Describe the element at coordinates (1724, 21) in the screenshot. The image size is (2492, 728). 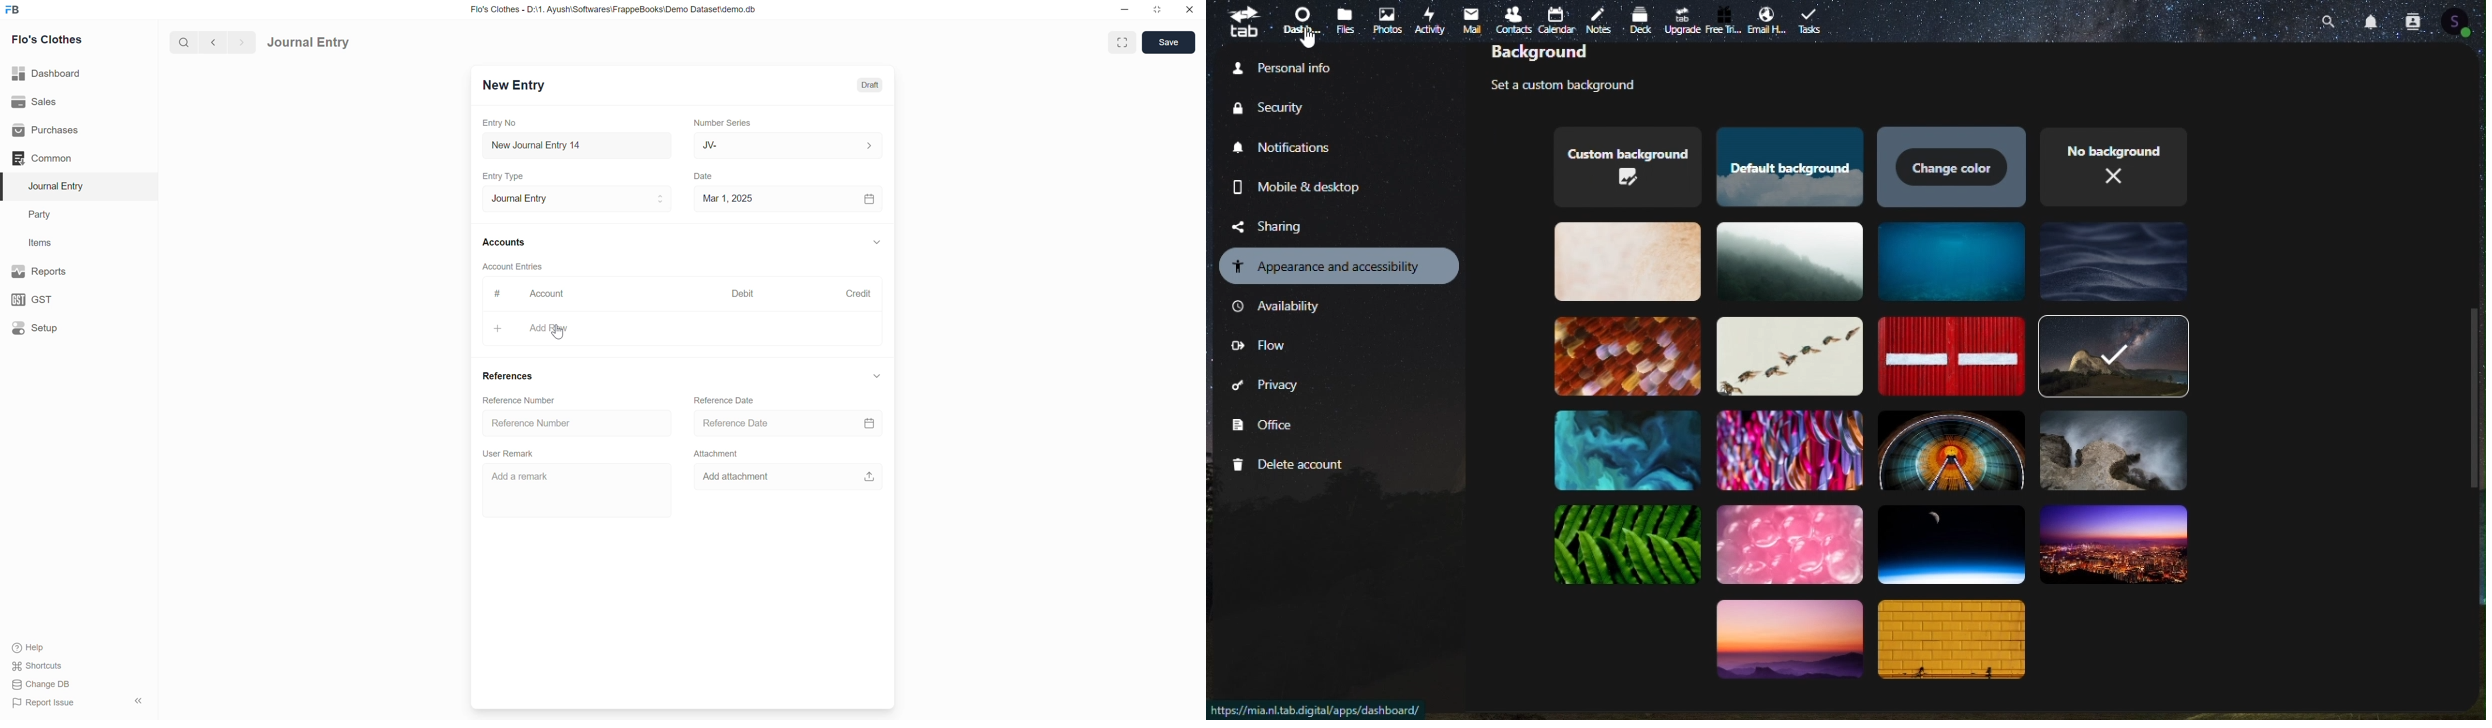
I see `free trail` at that location.